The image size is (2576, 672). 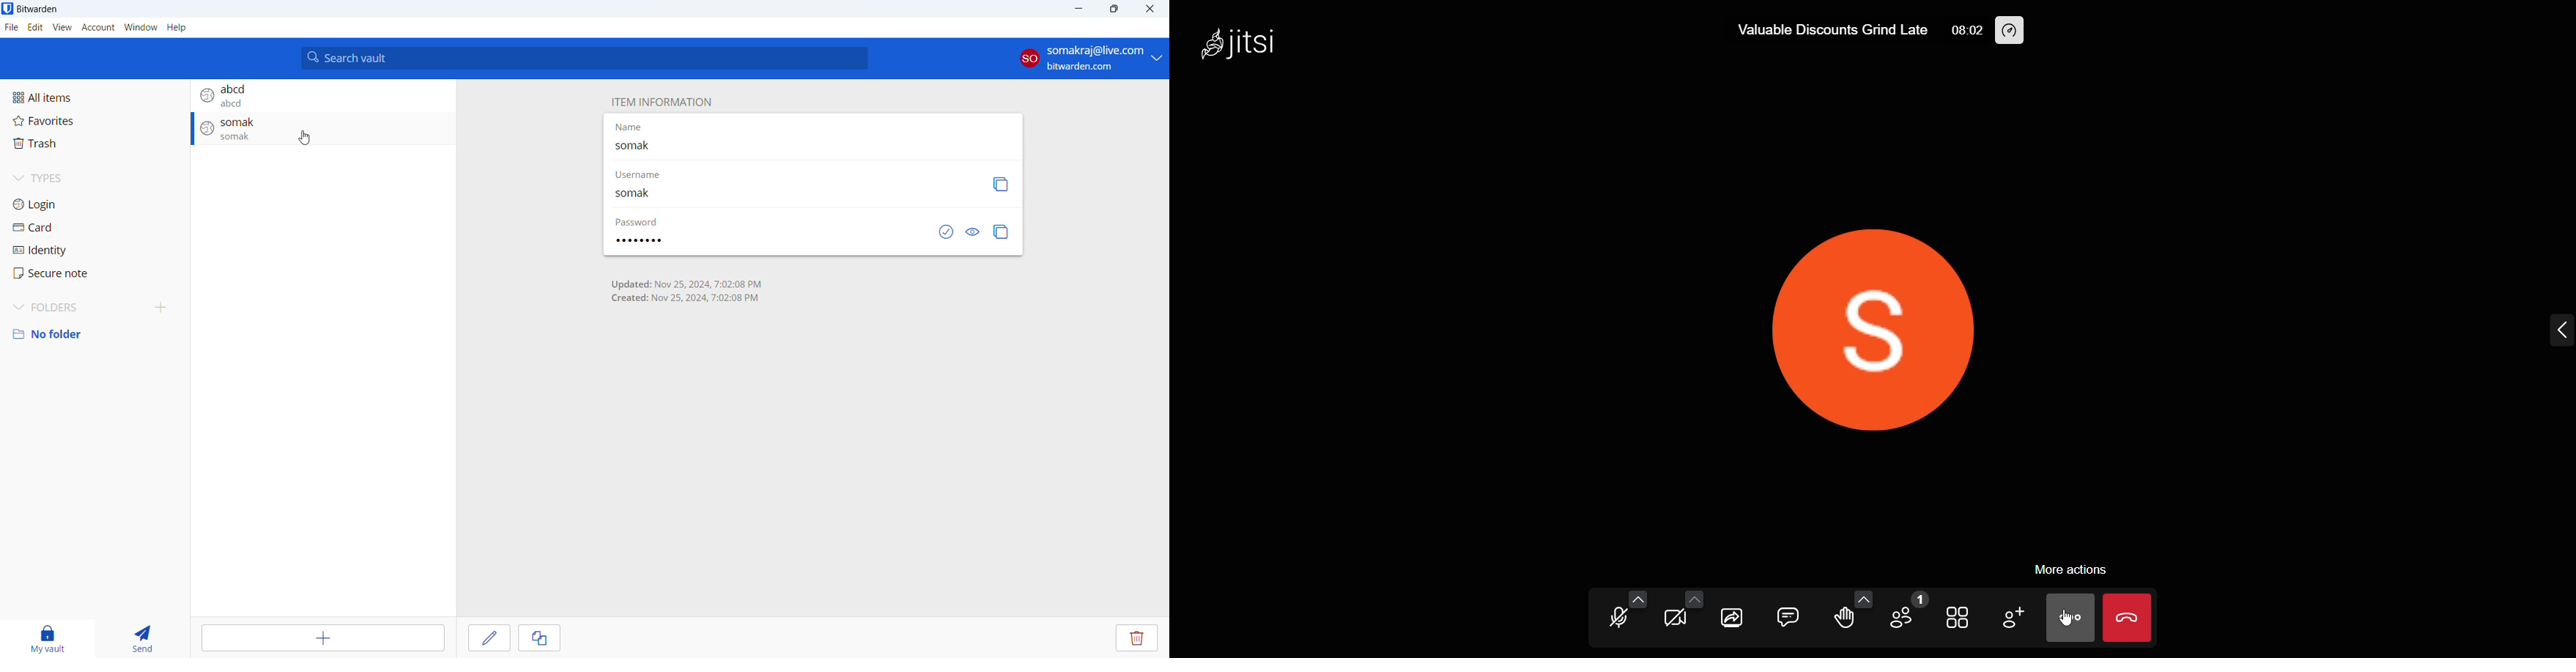 I want to click on my vault, so click(x=47, y=639).